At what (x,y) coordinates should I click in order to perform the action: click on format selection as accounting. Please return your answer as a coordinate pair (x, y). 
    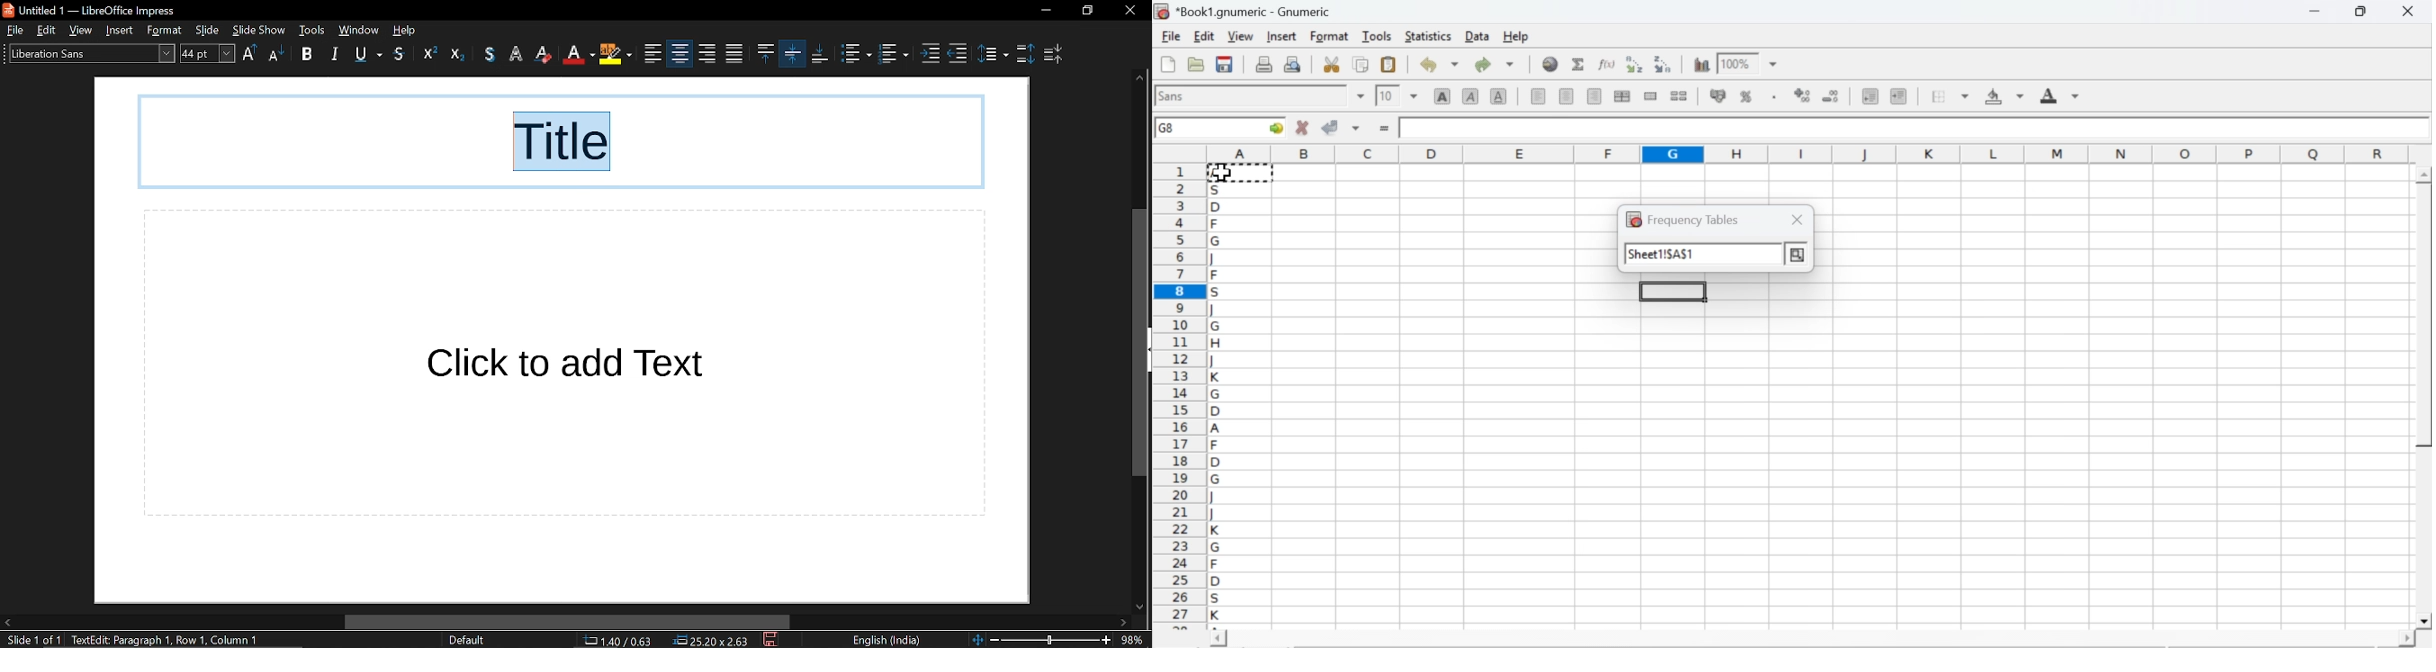
    Looking at the image, I should click on (1718, 95).